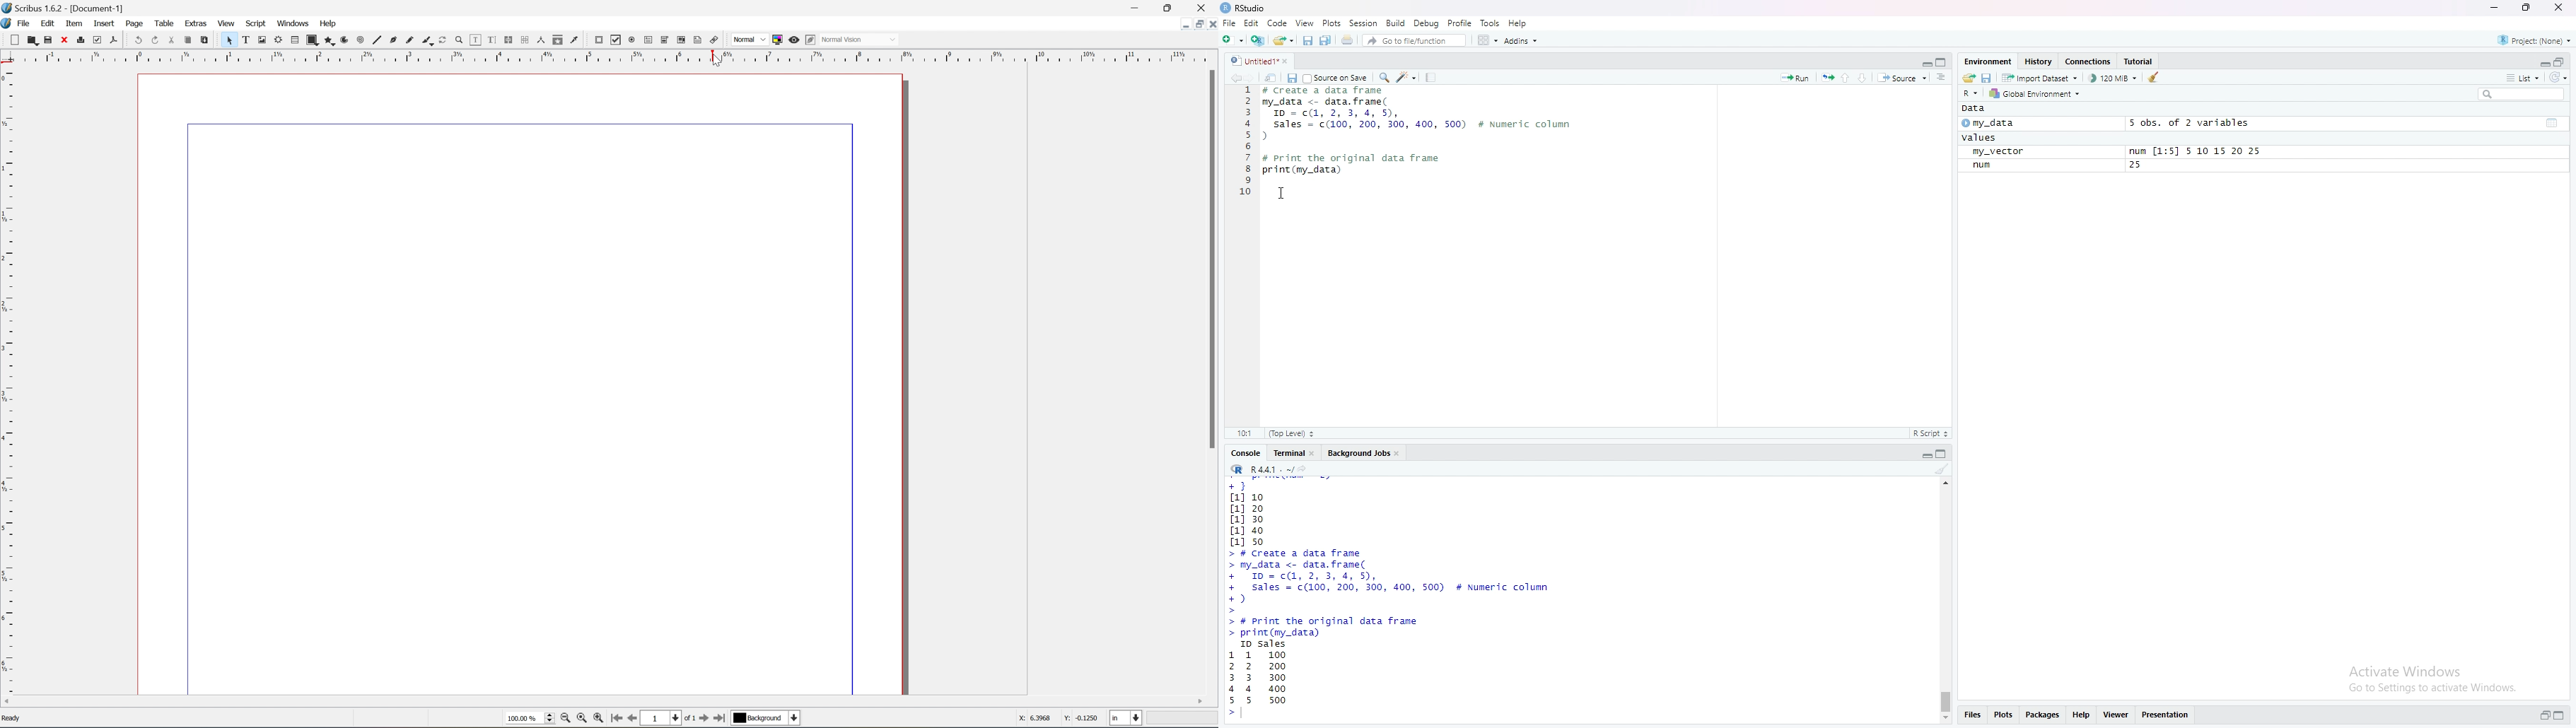 This screenshot has width=2576, height=728. What do you see at coordinates (1242, 452) in the screenshot?
I see `console` at bounding box center [1242, 452].